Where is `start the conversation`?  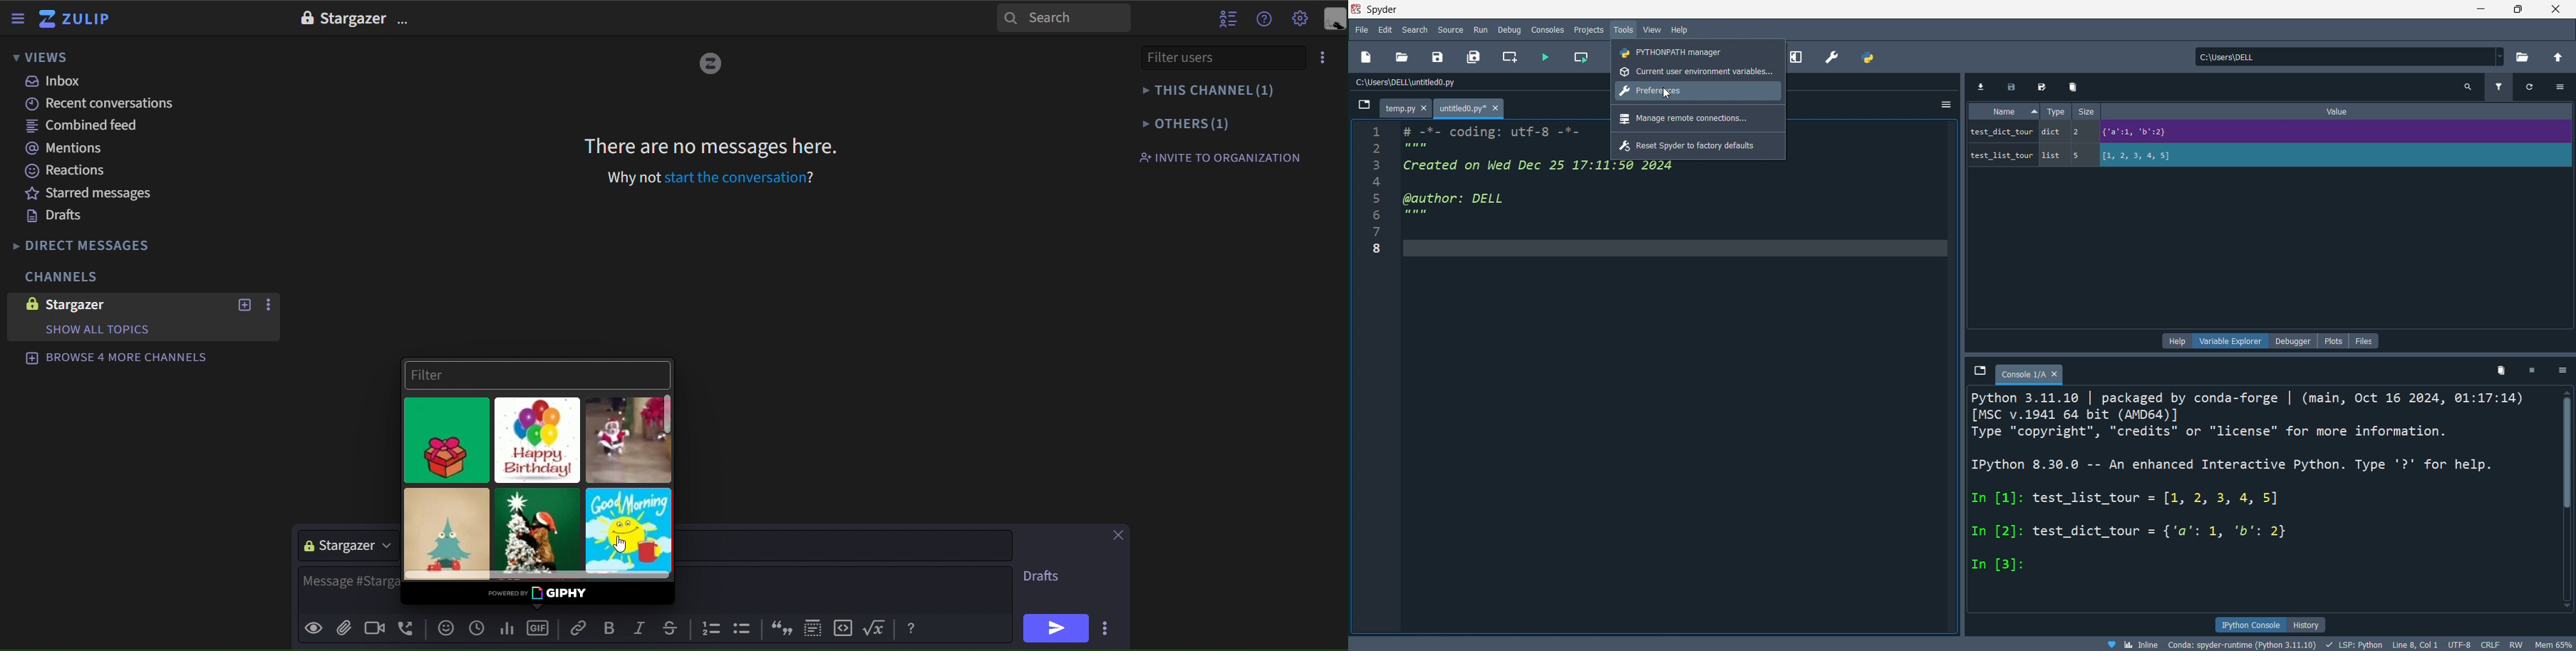
start the conversation is located at coordinates (734, 177).